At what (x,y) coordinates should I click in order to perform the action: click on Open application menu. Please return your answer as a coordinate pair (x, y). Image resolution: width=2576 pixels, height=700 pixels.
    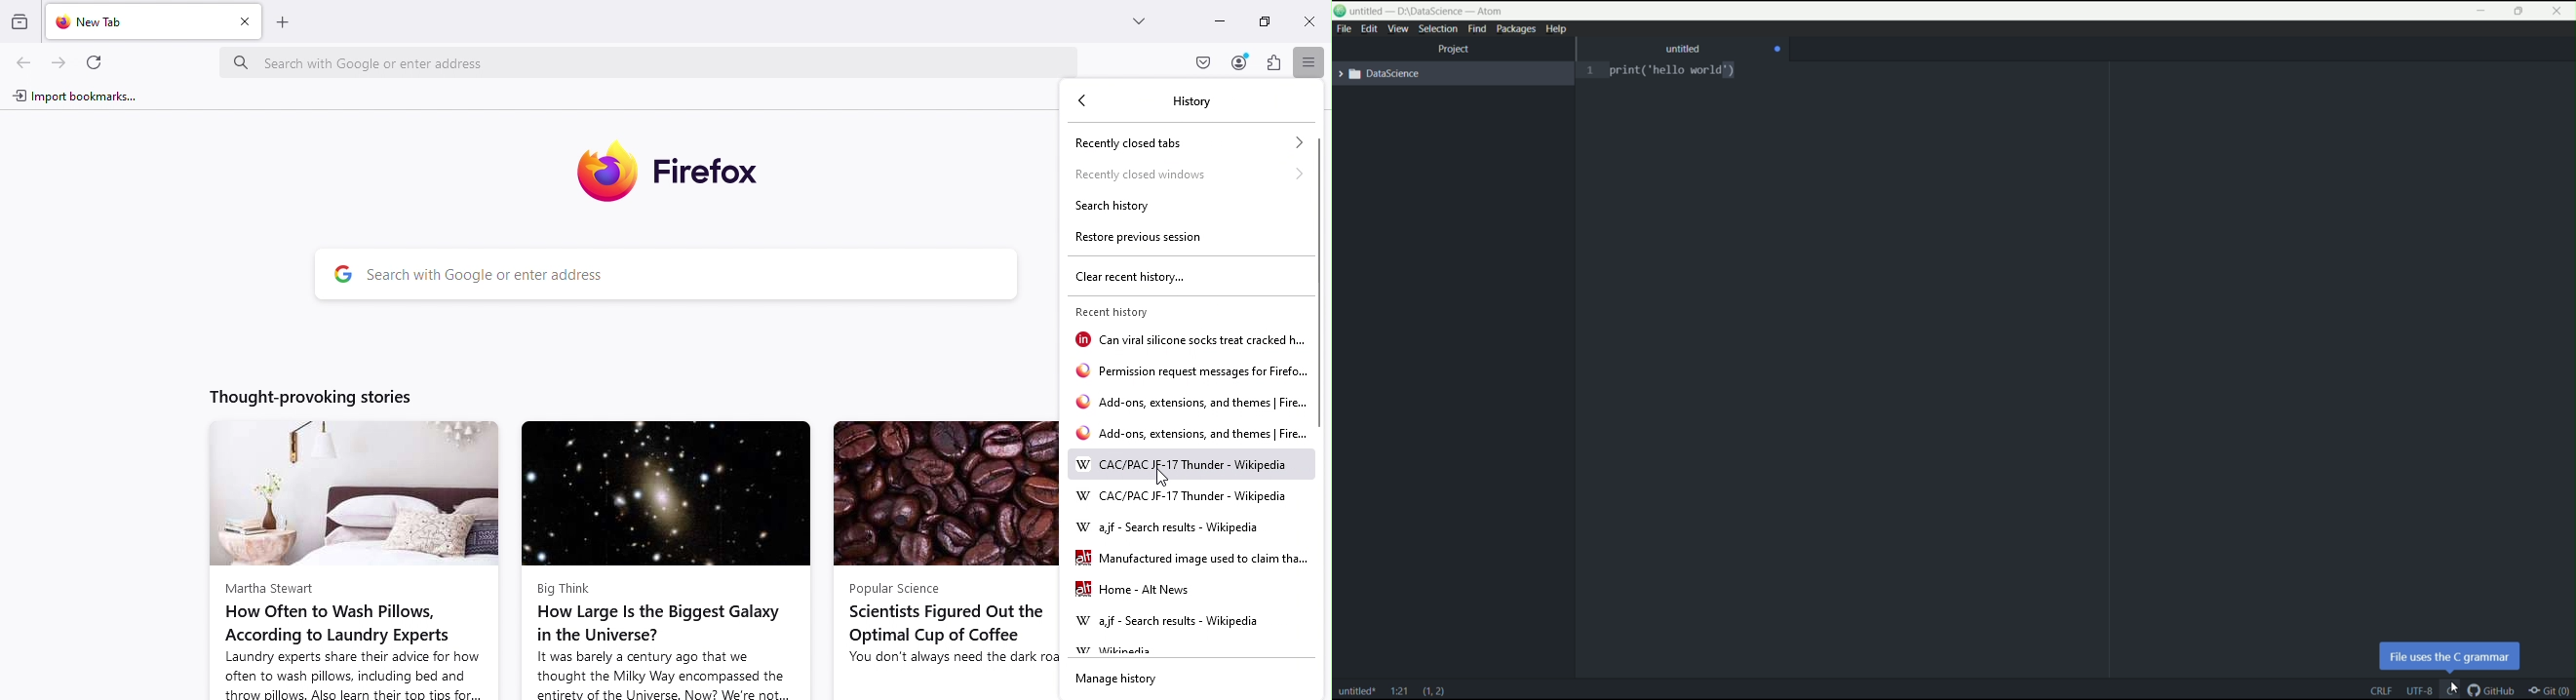
    Looking at the image, I should click on (1306, 60).